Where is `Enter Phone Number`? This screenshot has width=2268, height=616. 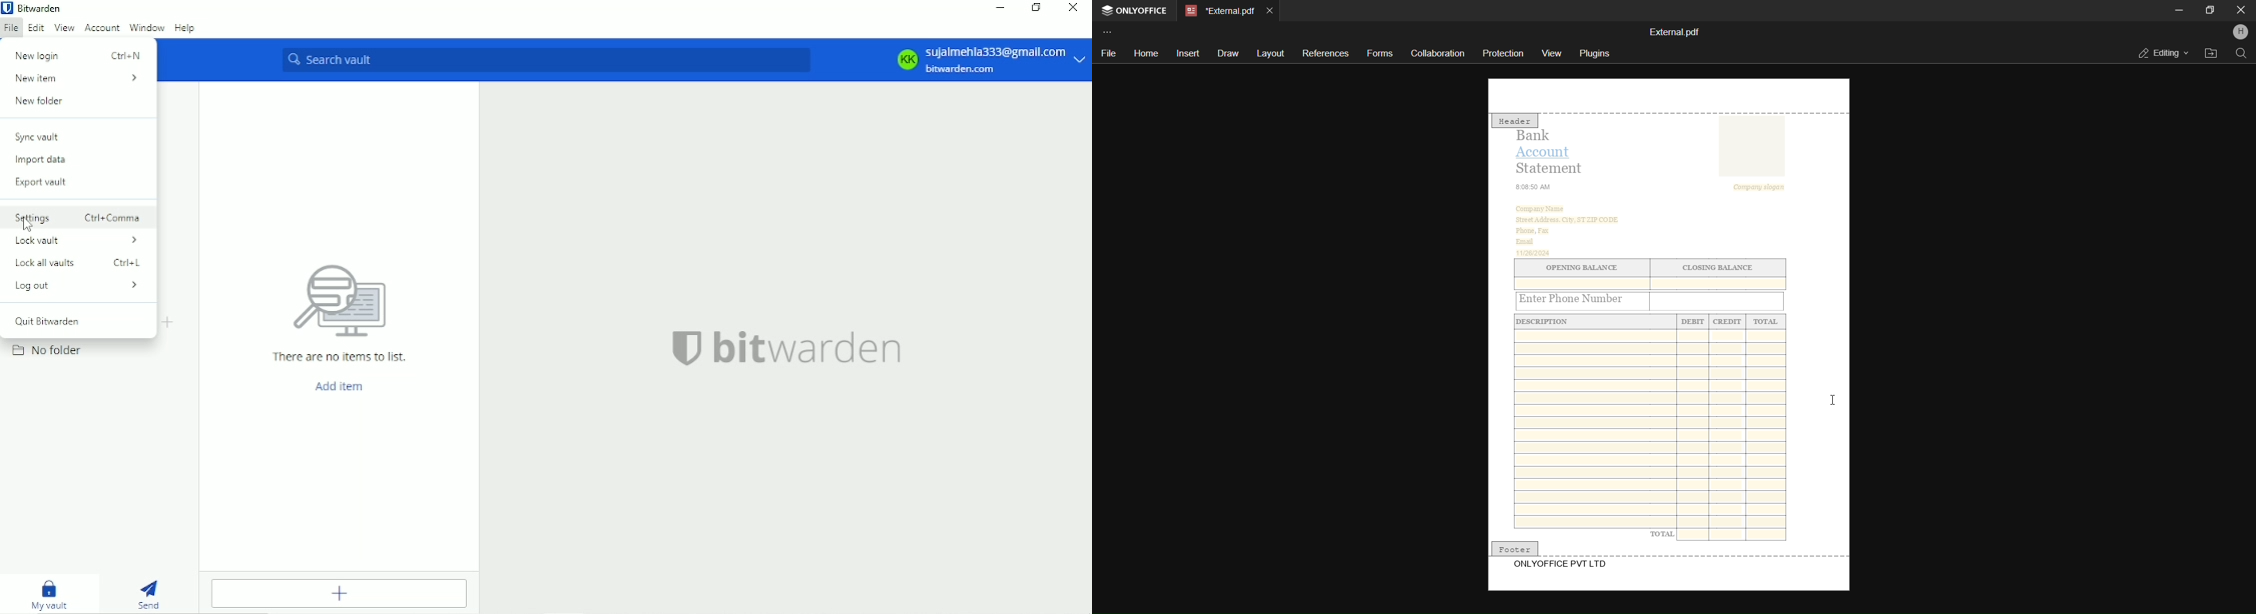
Enter Phone Number is located at coordinates (1583, 300).